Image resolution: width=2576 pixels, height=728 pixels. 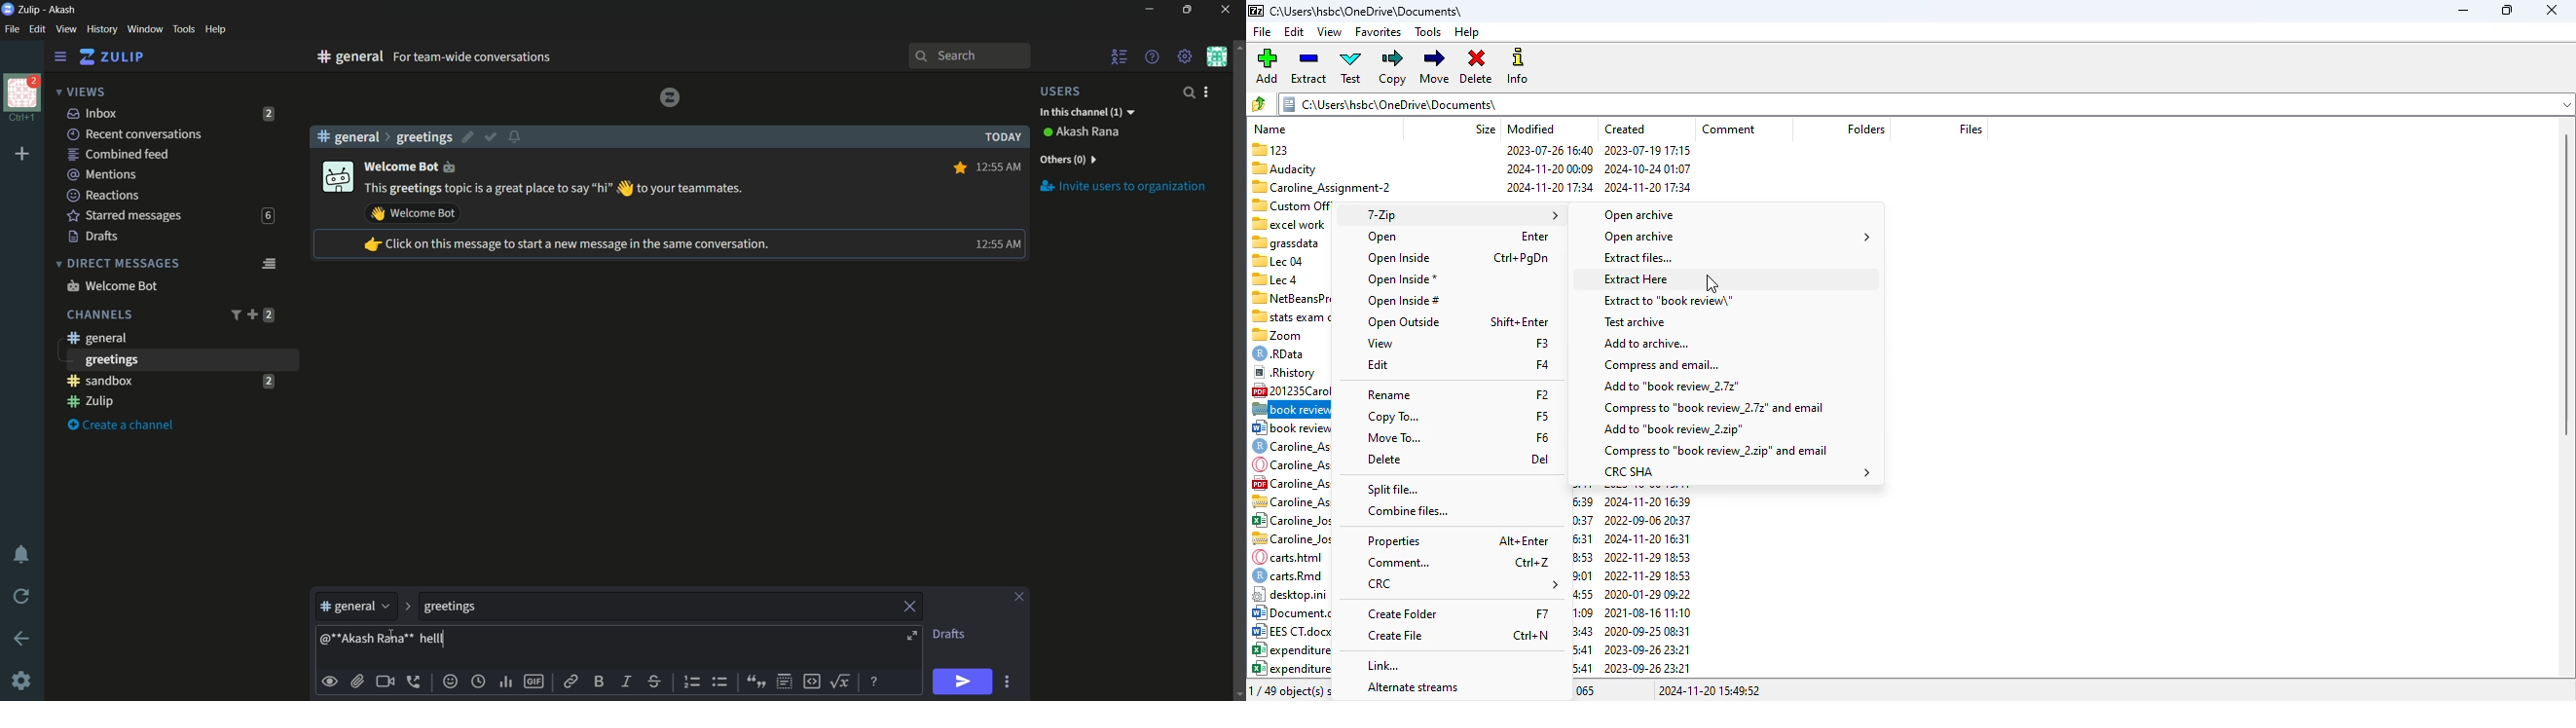 I want to click on extract, so click(x=1308, y=66).